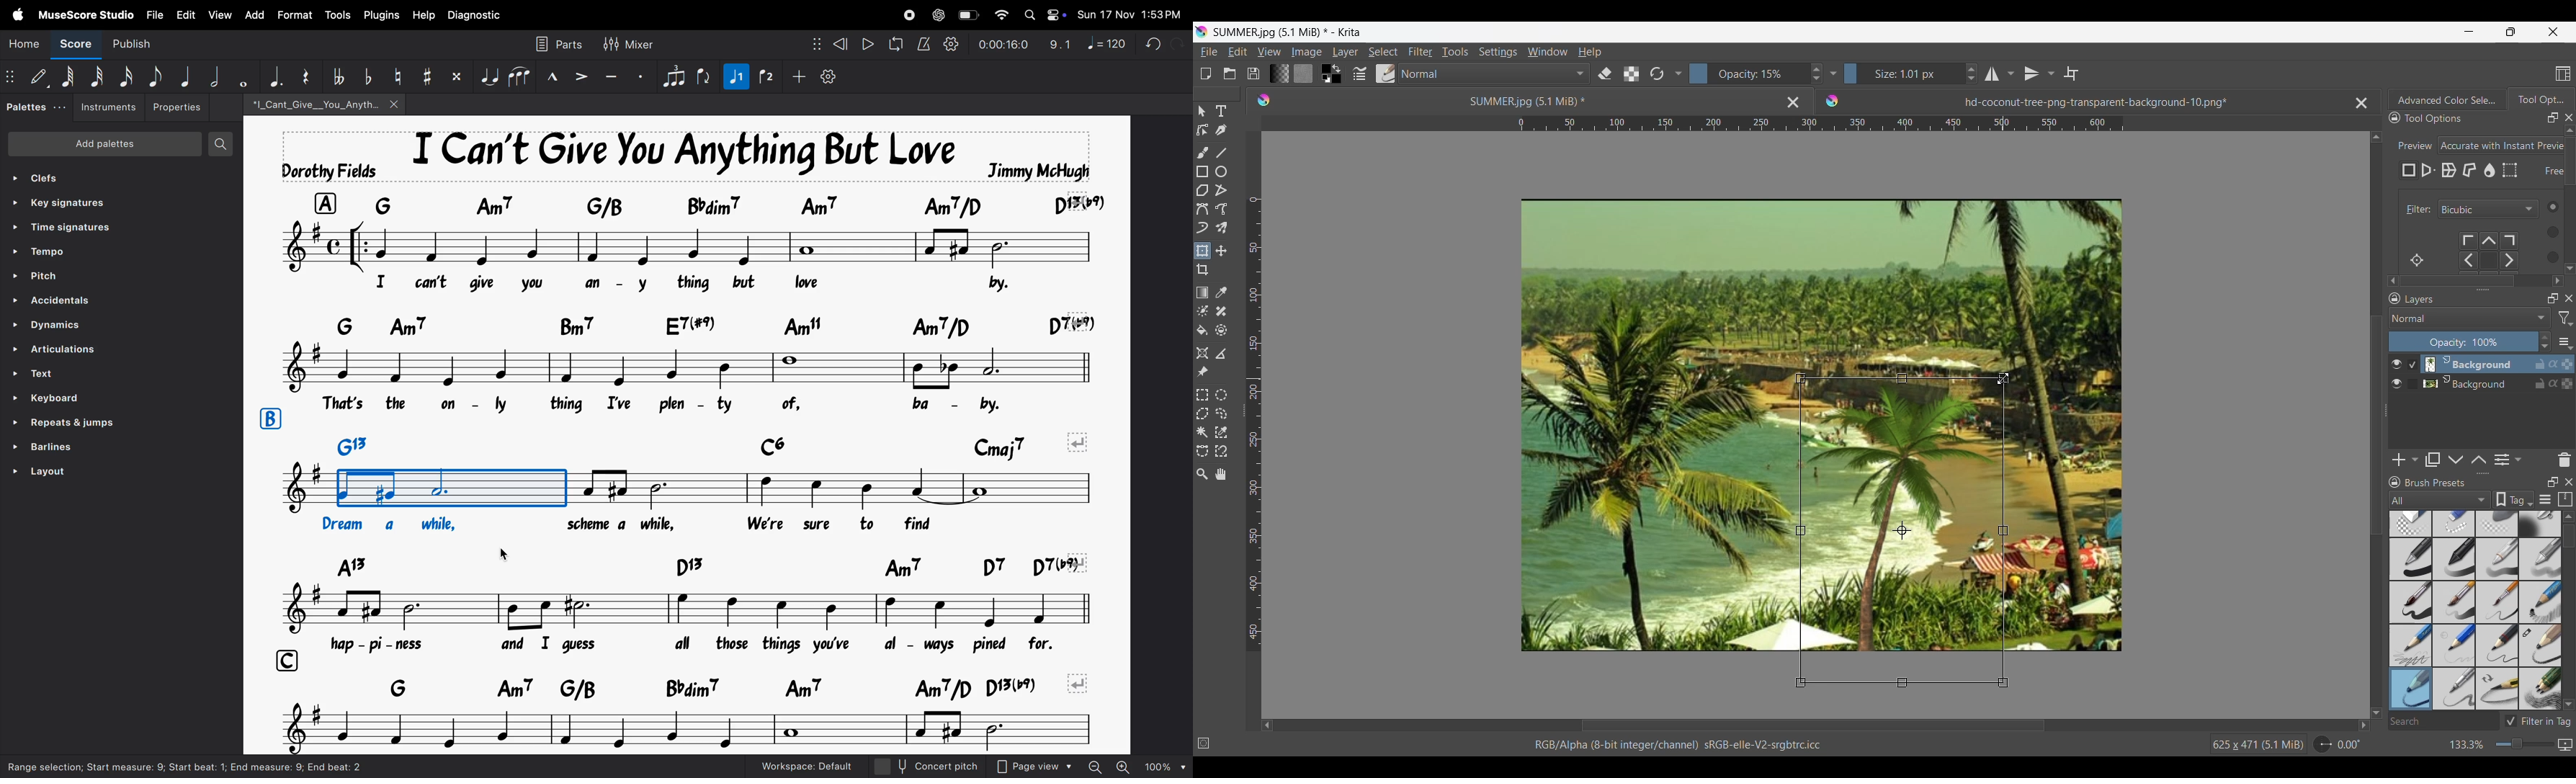 This screenshot has height=784, width=2576. What do you see at coordinates (2565, 341) in the screenshot?
I see `Thumbnail size options` at bounding box center [2565, 341].